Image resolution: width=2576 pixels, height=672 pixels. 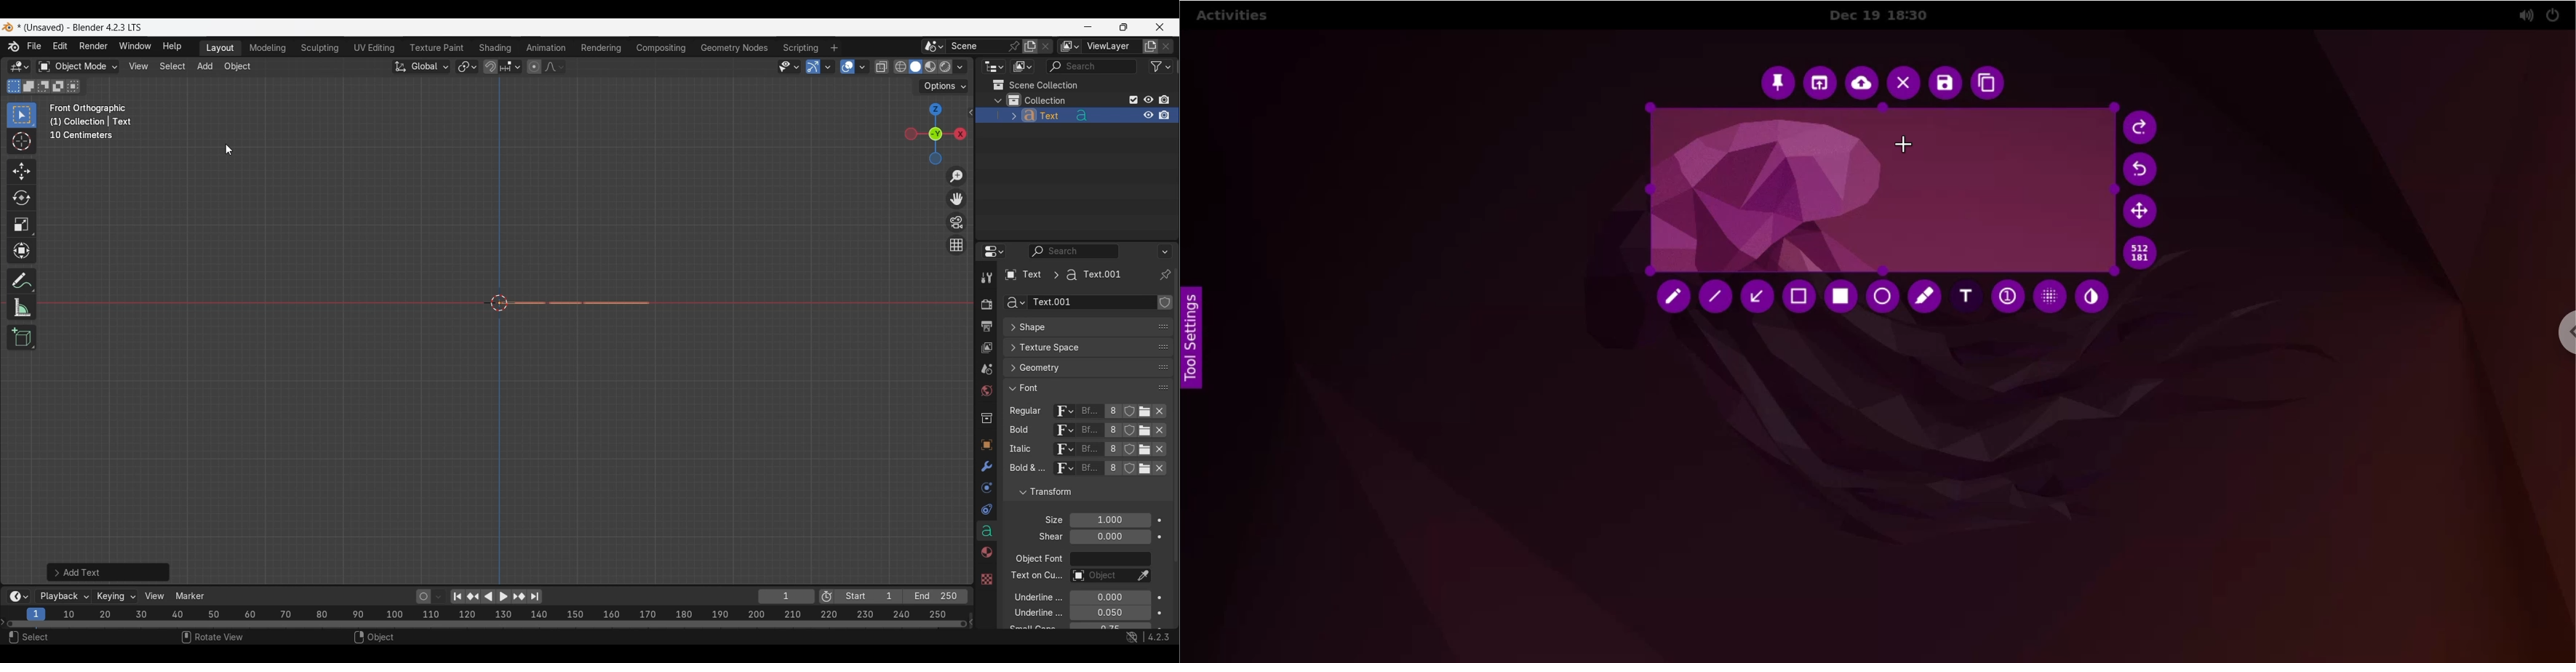 I want to click on Transform pivot point, so click(x=467, y=67).